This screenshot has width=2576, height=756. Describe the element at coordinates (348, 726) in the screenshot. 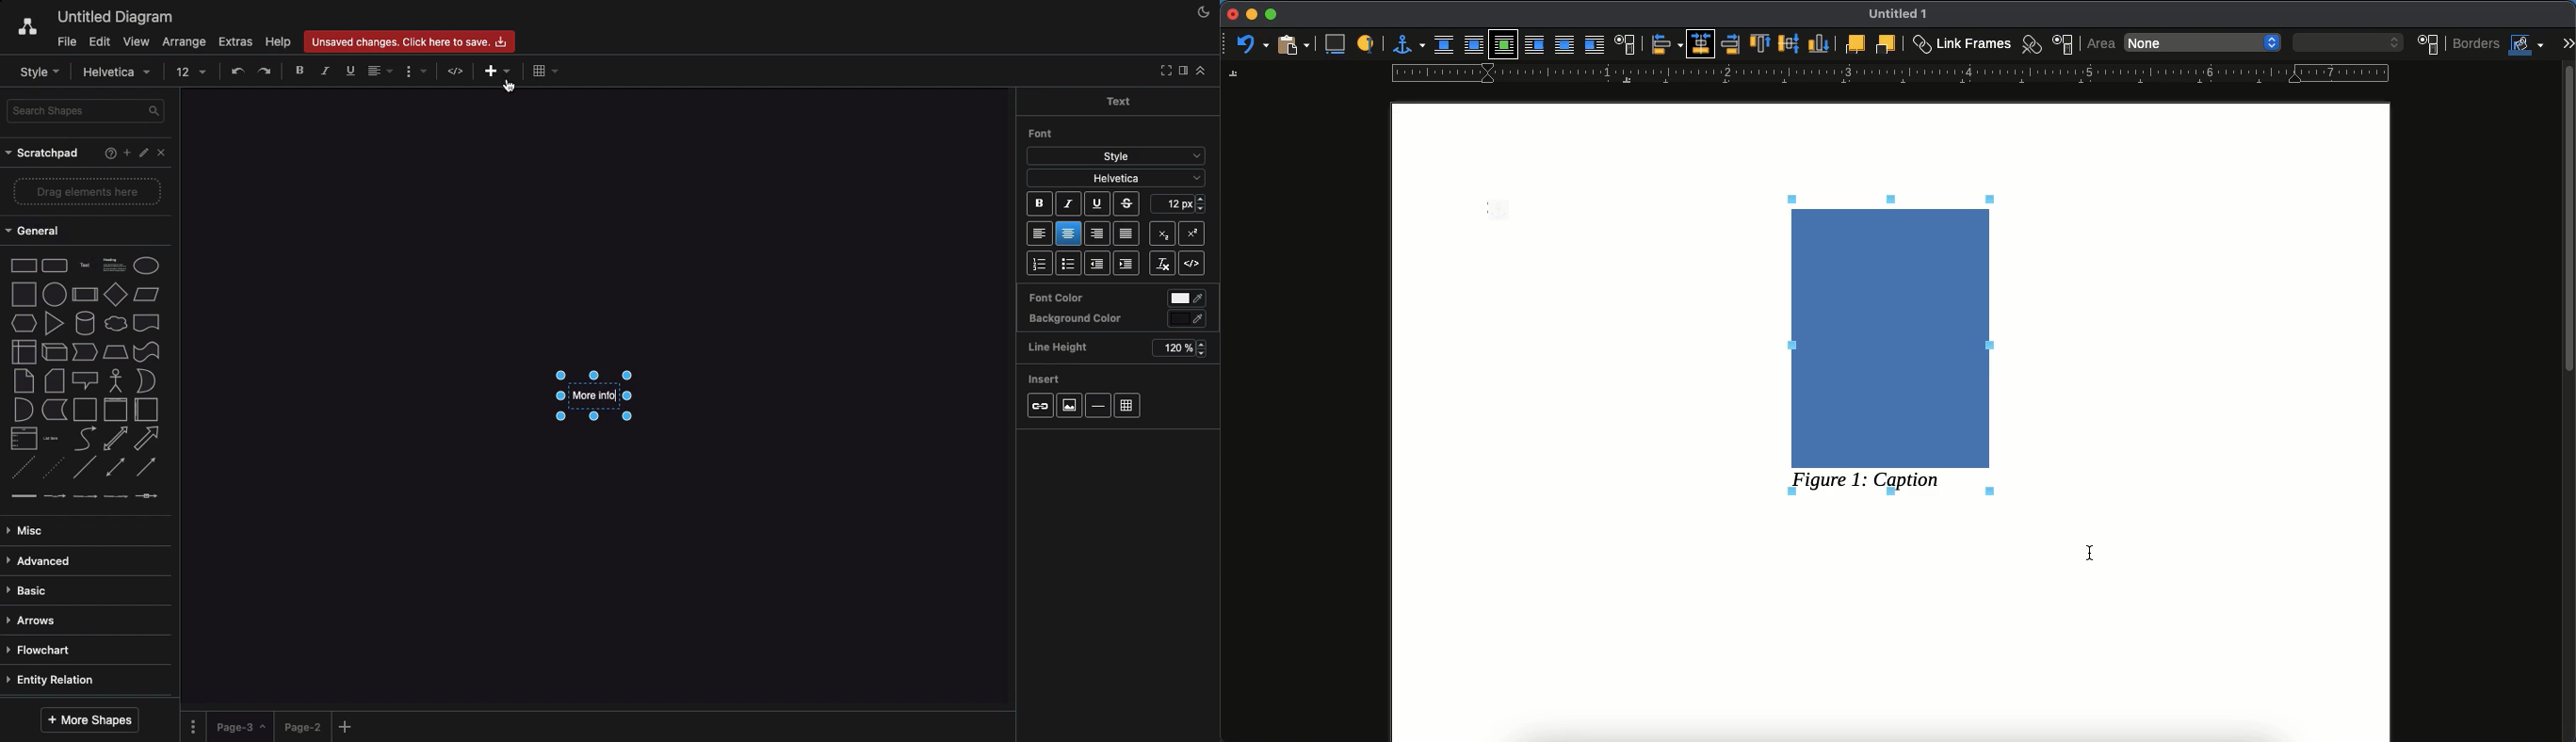

I see `Add` at that location.